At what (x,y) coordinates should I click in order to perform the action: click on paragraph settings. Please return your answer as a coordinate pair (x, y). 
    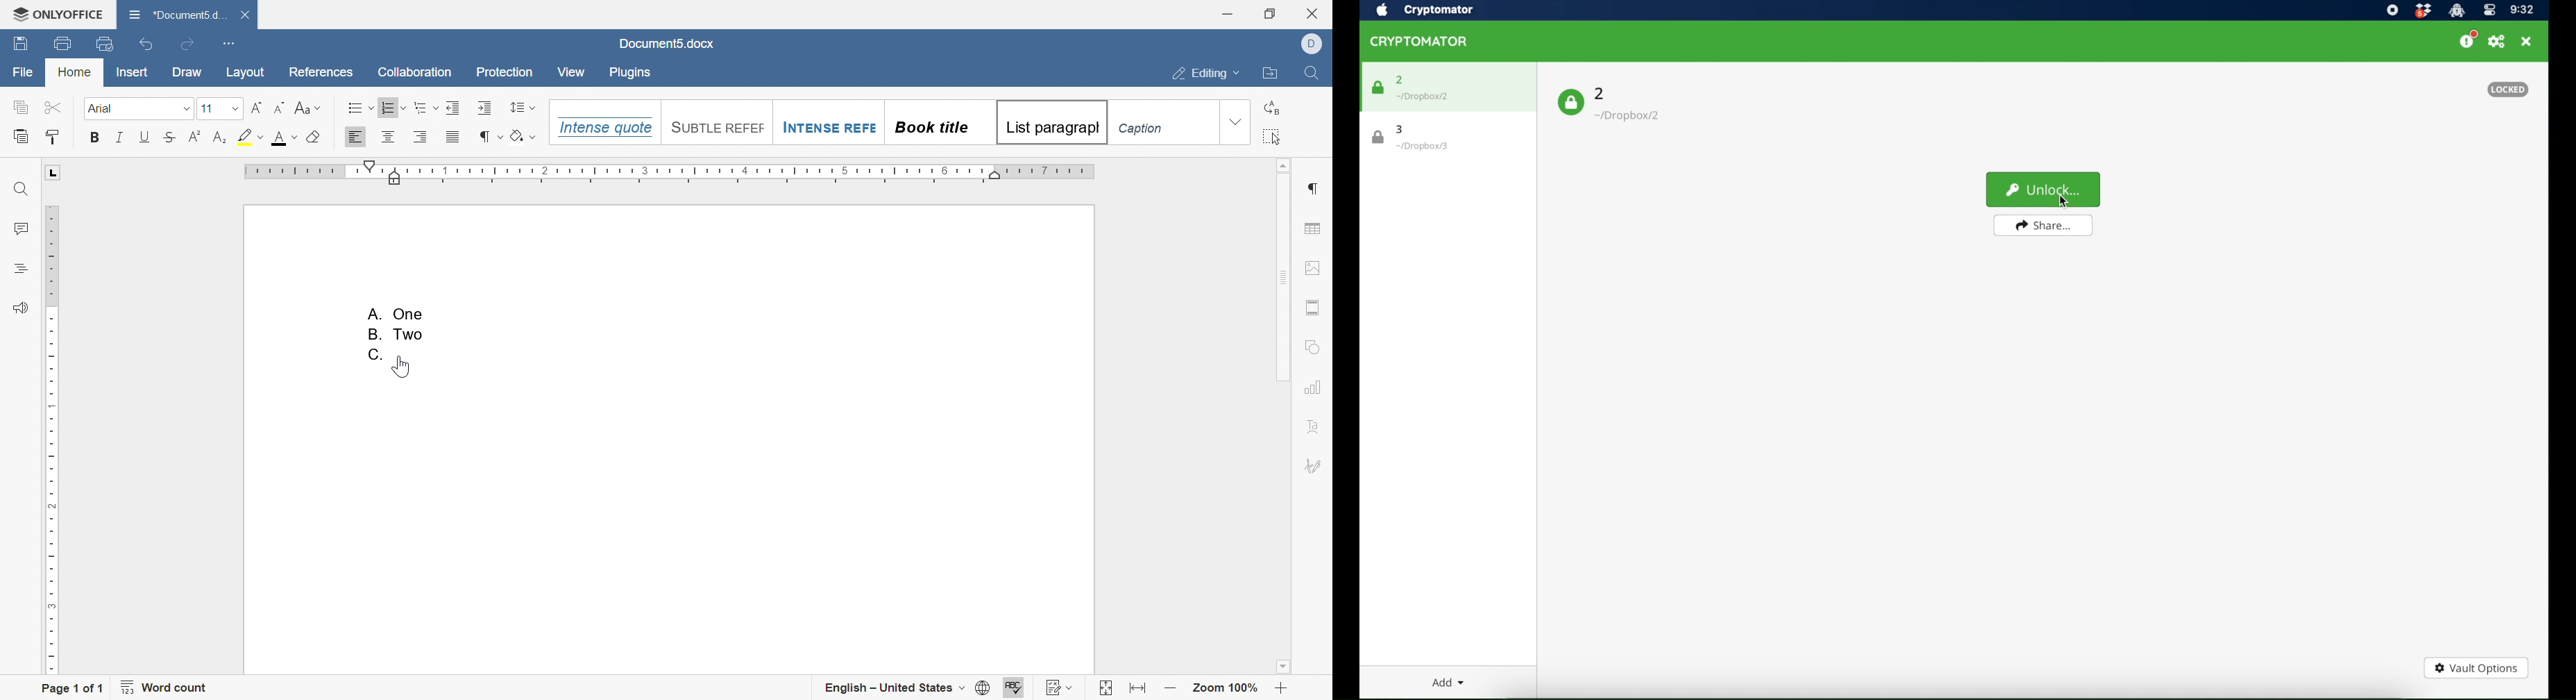
    Looking at the image, I should click on (1314, 190).